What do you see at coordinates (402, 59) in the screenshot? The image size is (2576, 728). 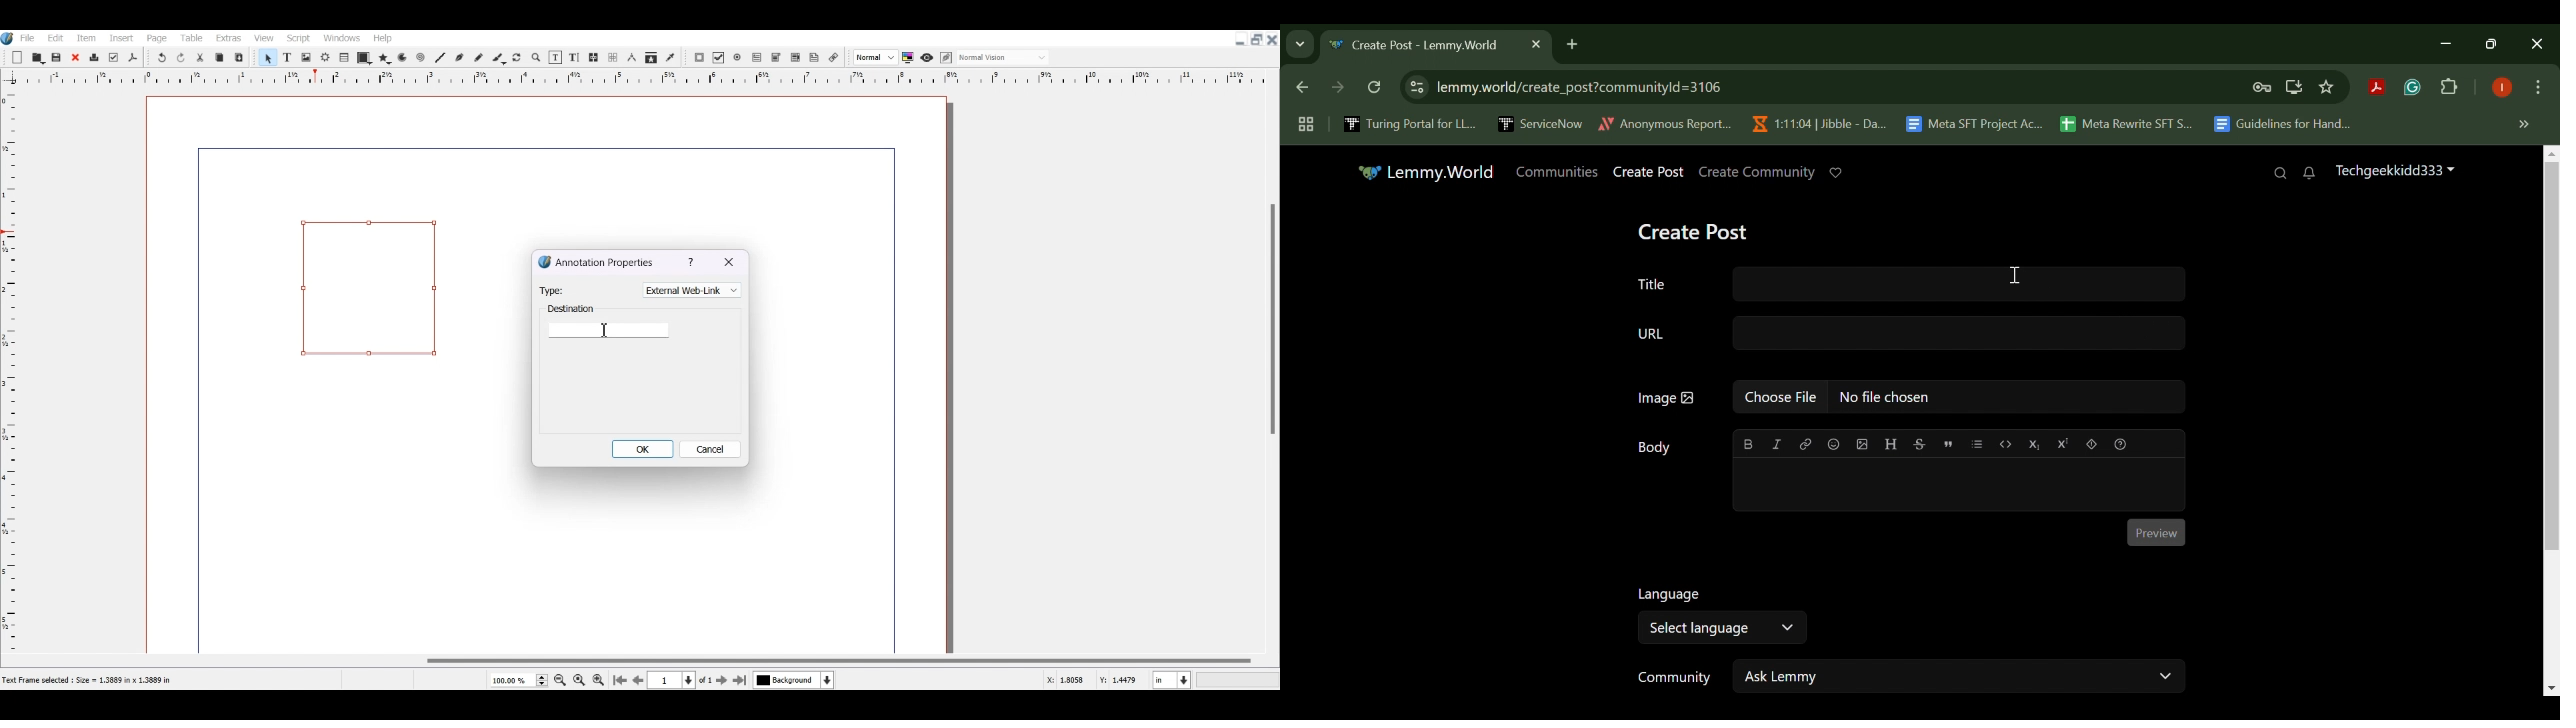 I see `Arc` at bounding box center [402, 59].